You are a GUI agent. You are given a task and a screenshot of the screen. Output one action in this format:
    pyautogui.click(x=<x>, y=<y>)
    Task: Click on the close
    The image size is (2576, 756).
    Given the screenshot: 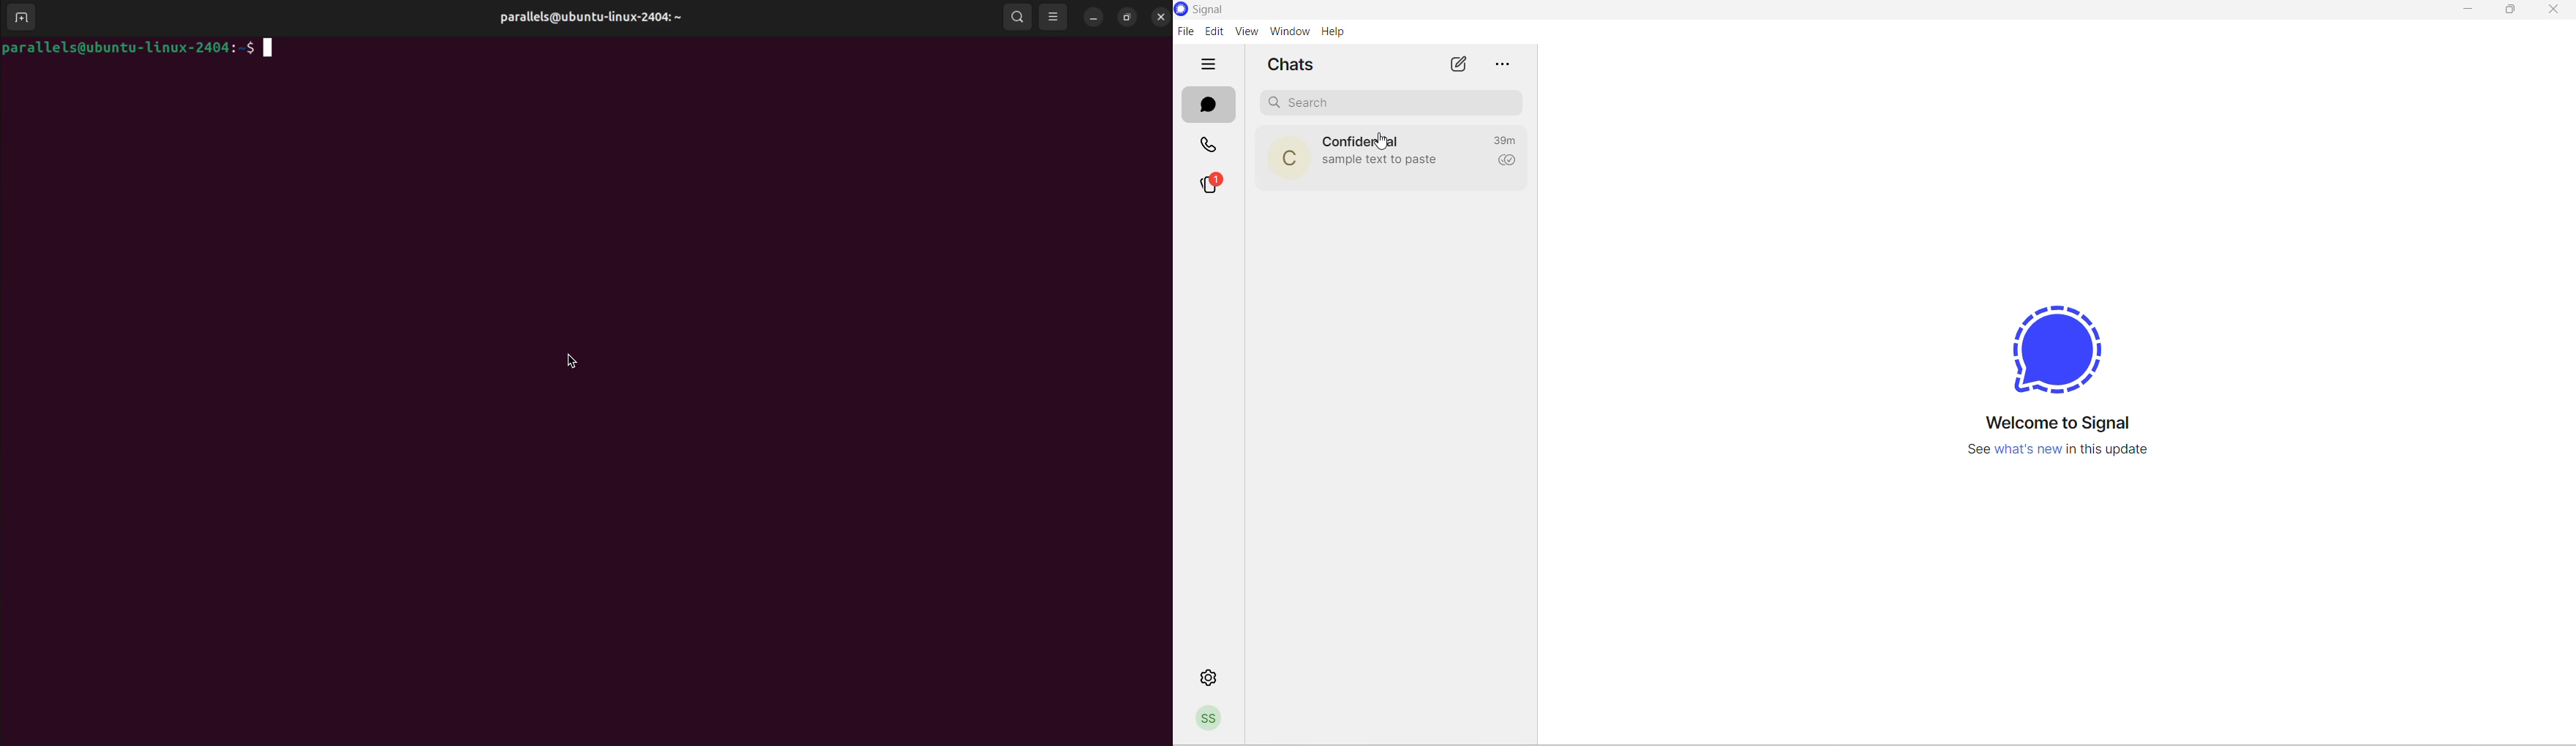 What is the action you would take?
    pyautogui.click(x=2552, y=12)
    